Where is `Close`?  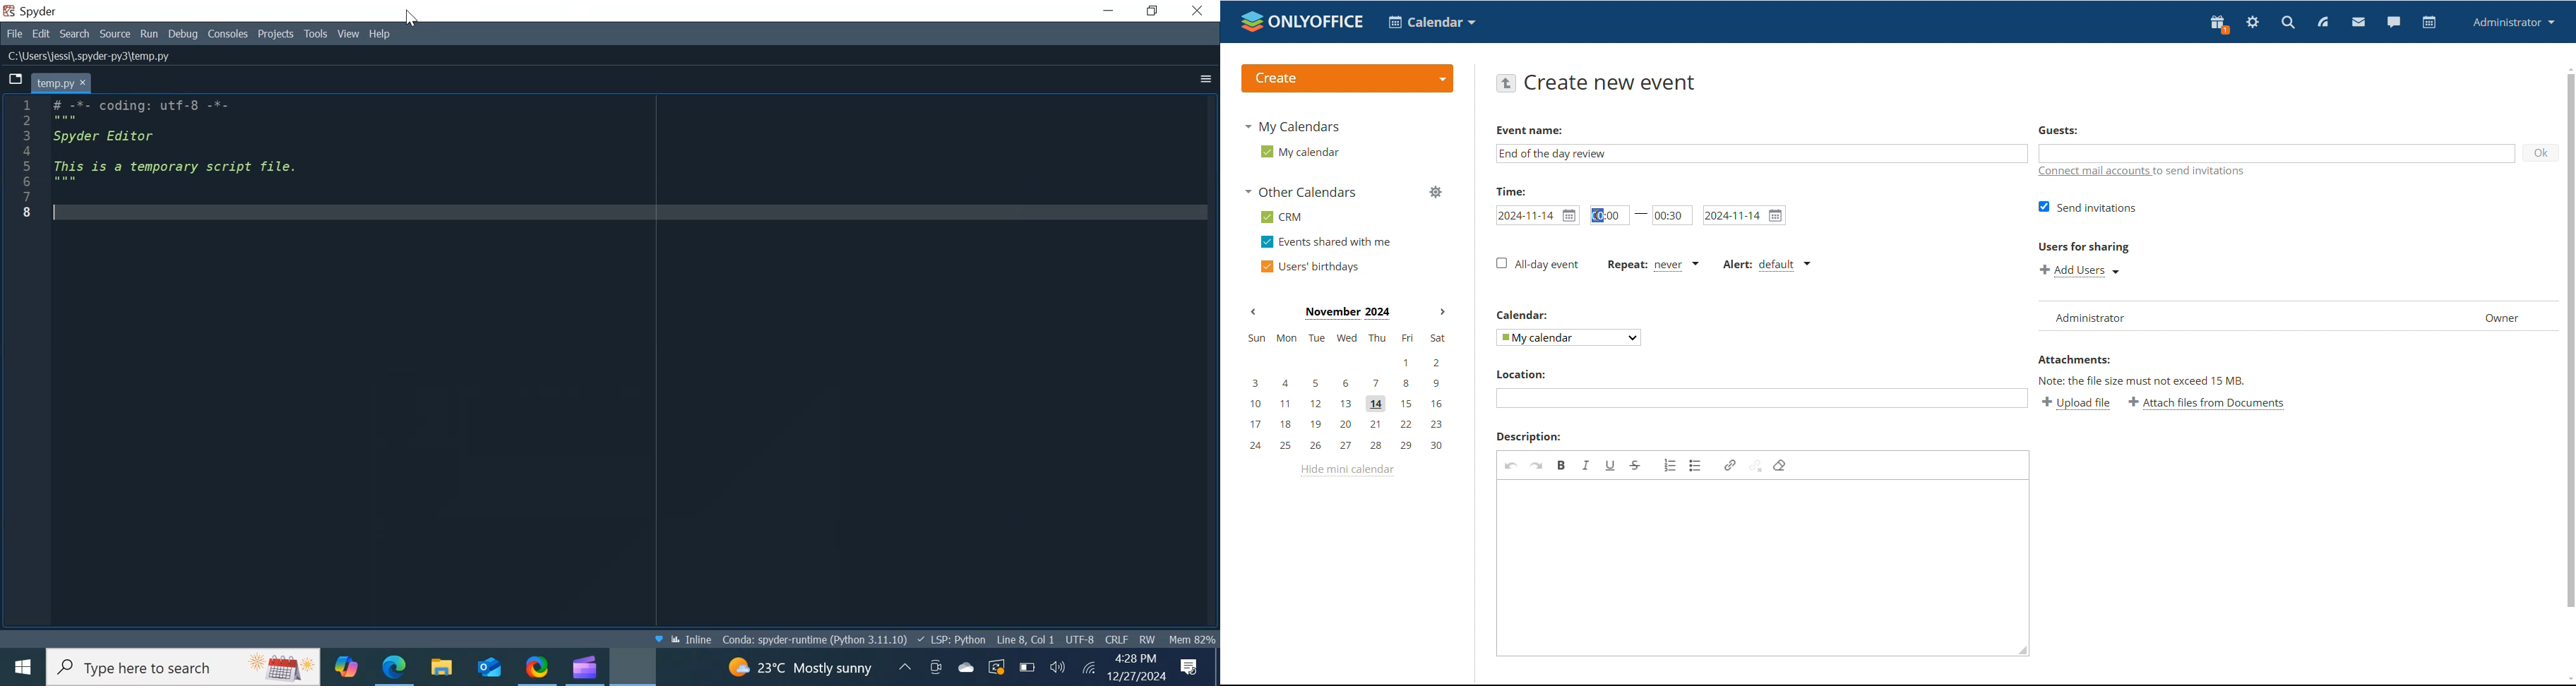 Close is located at coordinates (1195, 11).